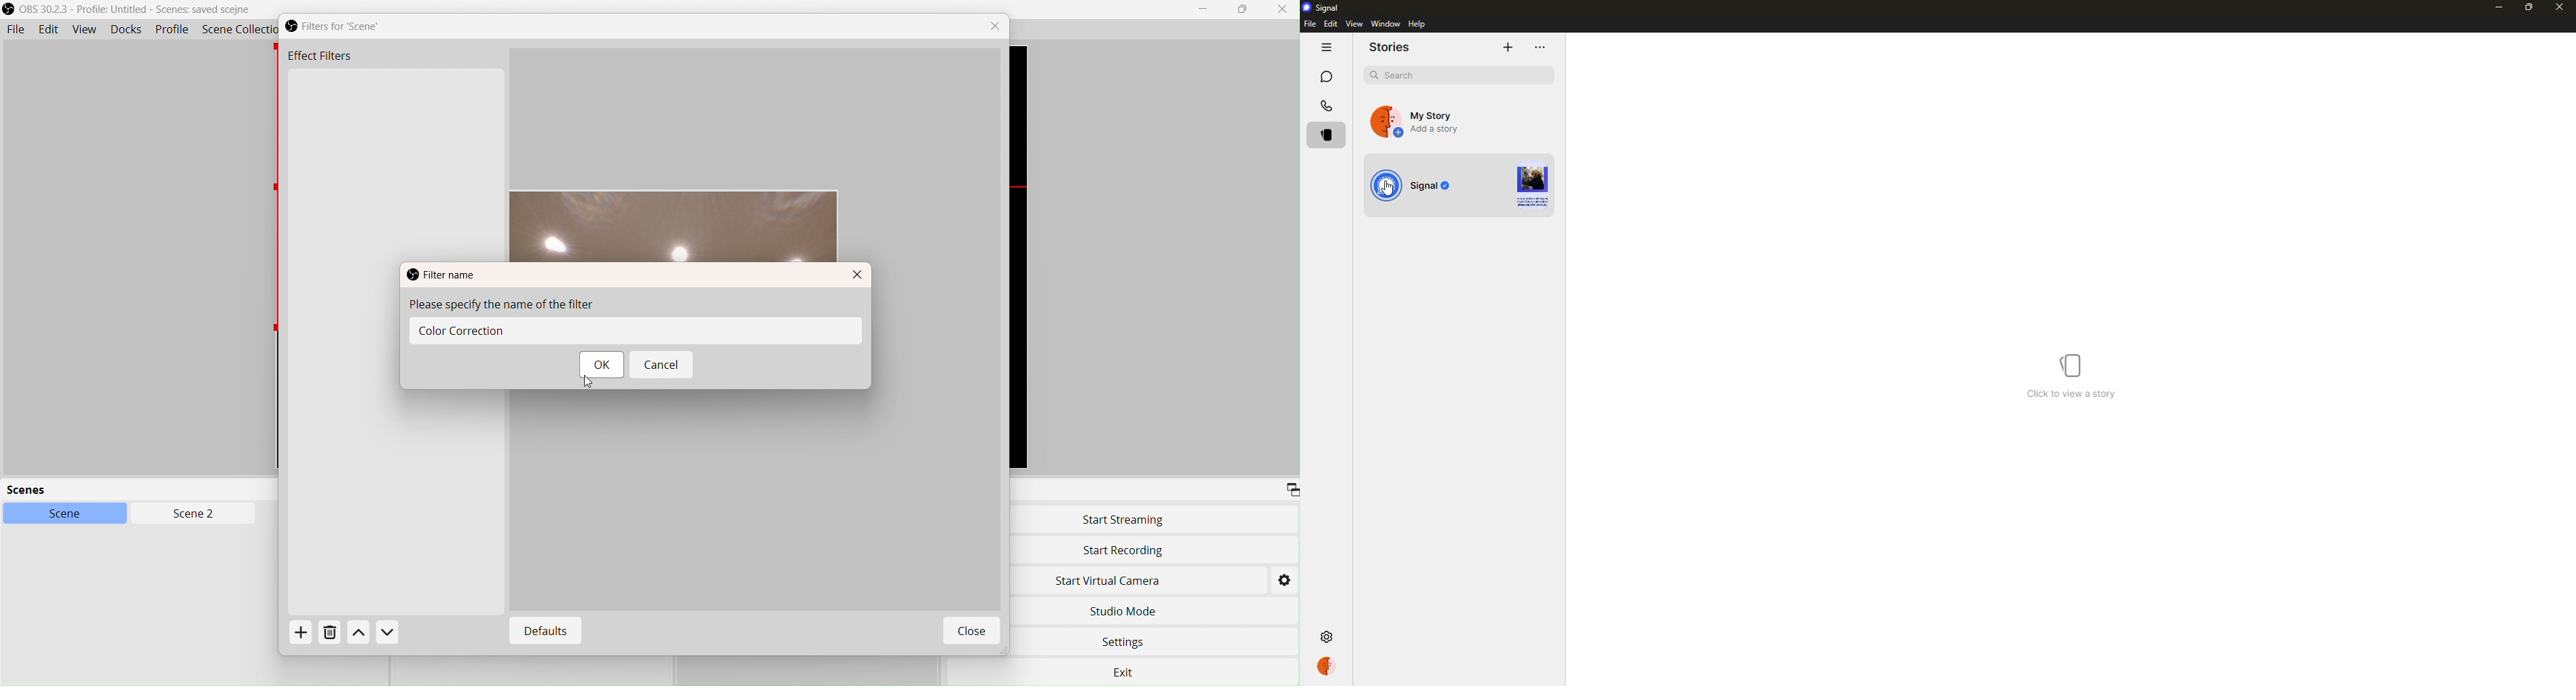  What do you see at coordinates (1326, 105) in the screenshot?
I see `calls` at bounding box center [1326, 105].